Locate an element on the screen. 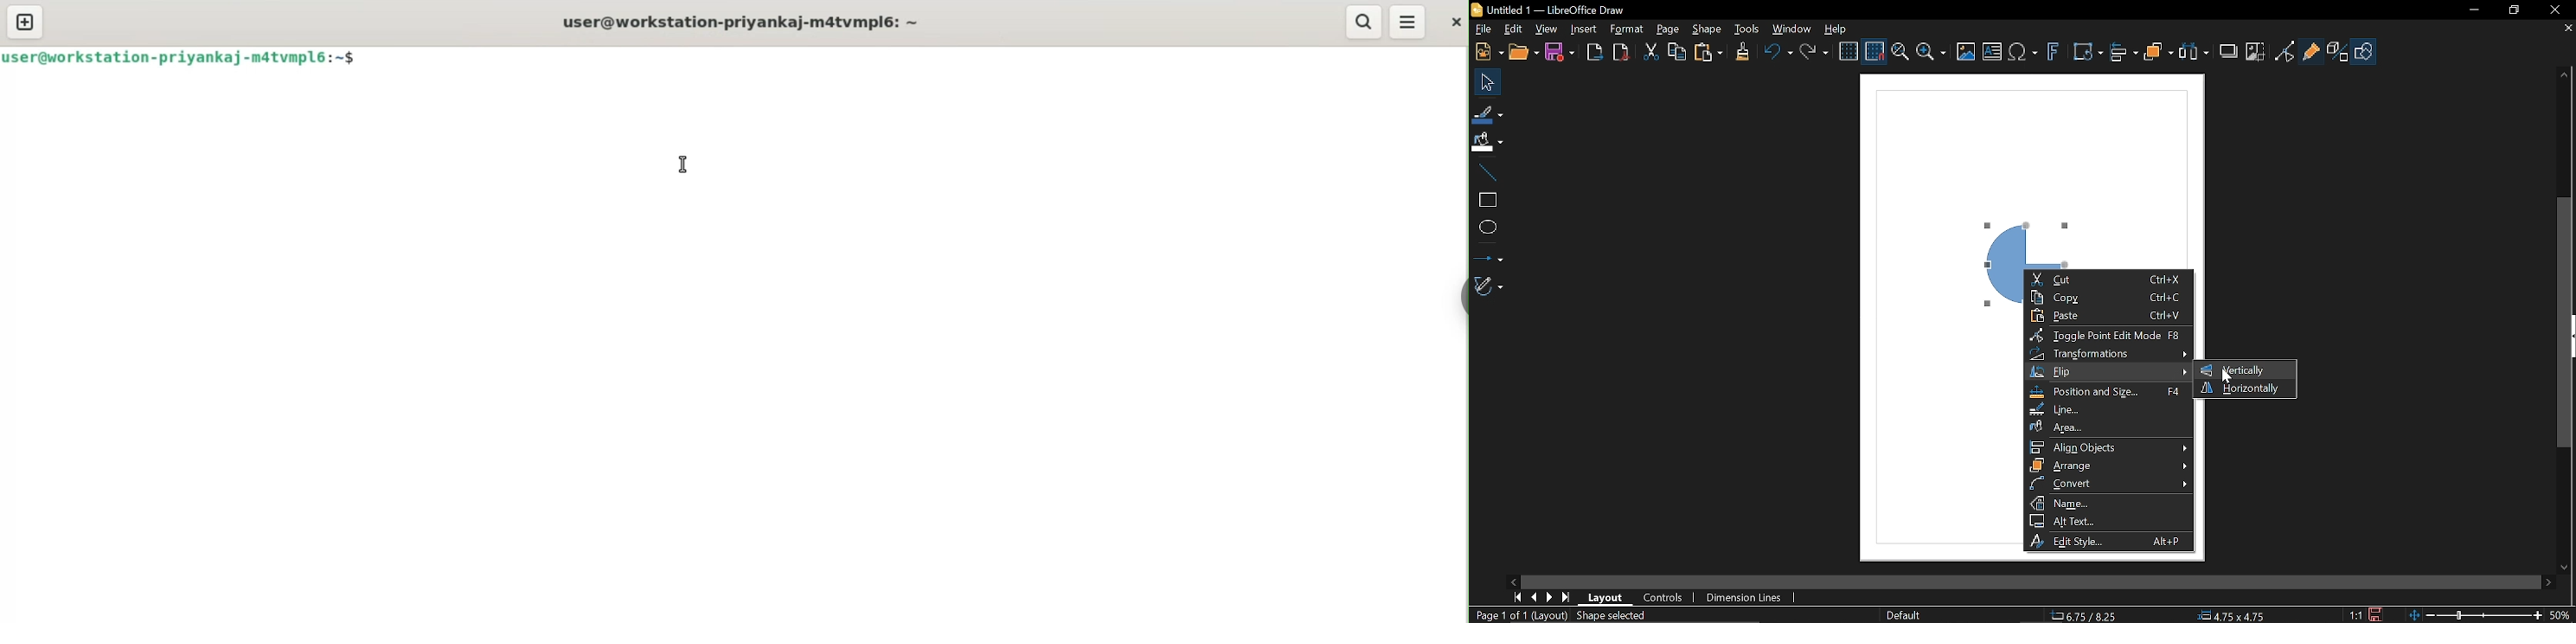 Image resolution: width=2576 pixels, height=644 pixels. Edit is located at coordinates (1512, 29).